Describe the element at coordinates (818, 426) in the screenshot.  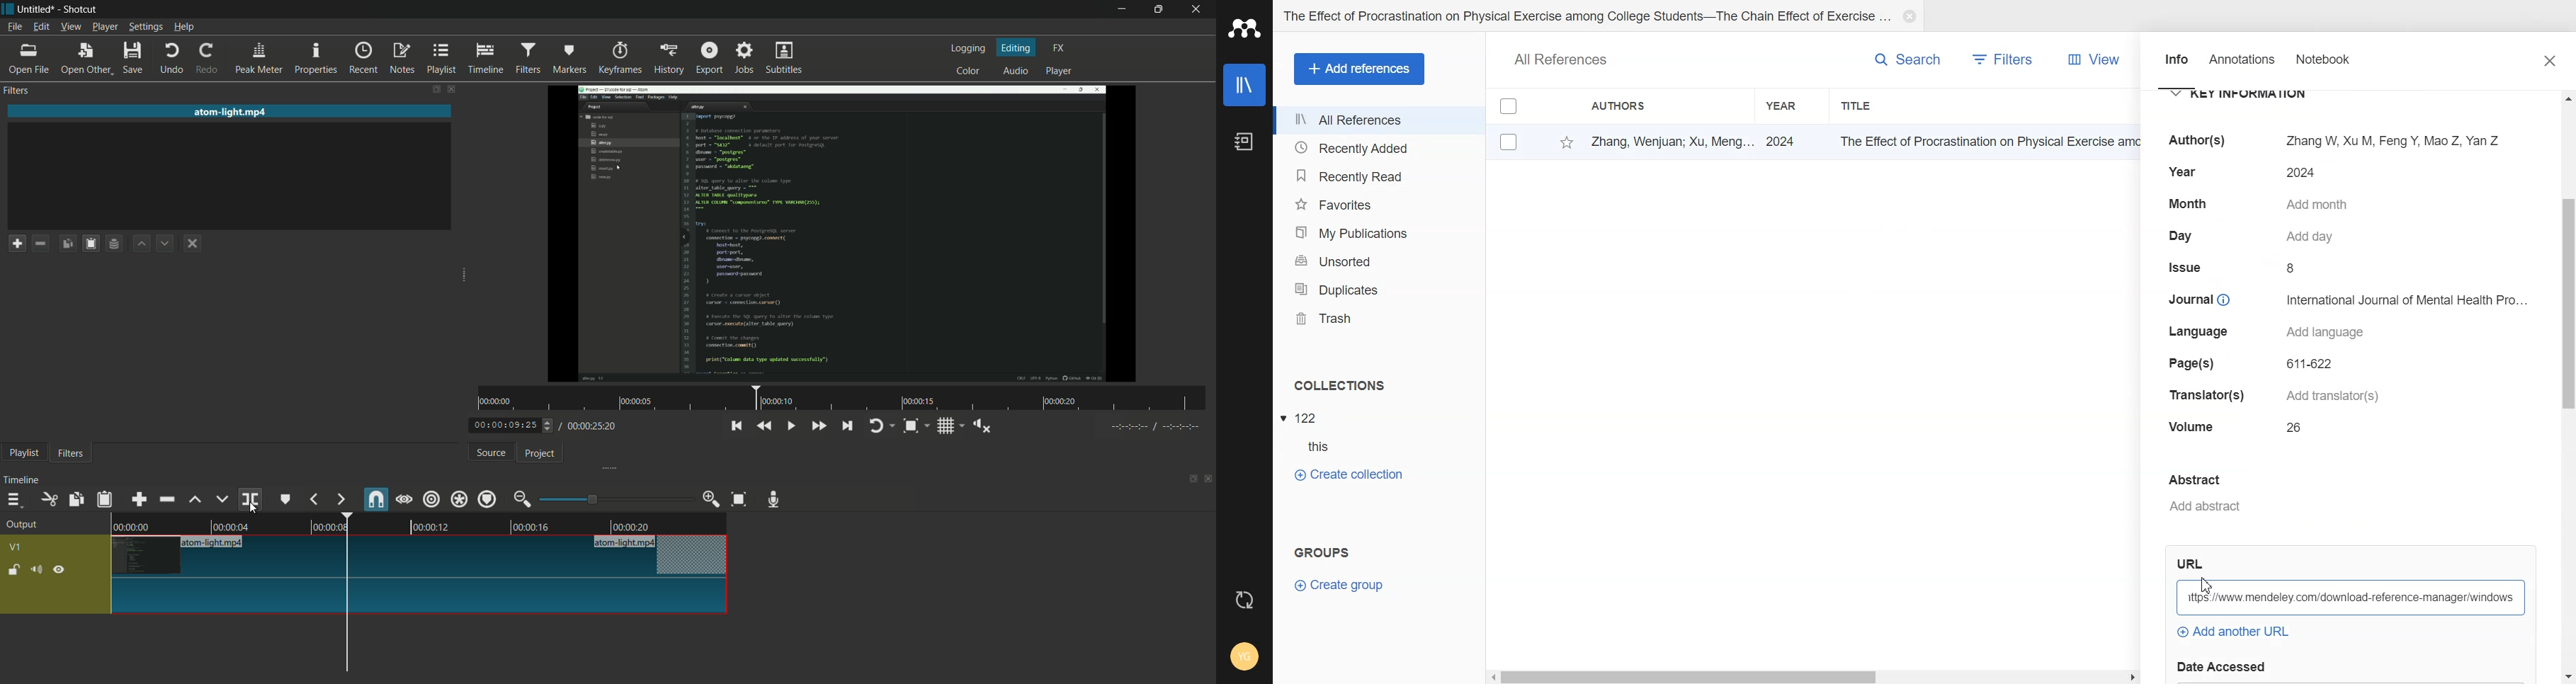
I see `quickly play forward` at that location.